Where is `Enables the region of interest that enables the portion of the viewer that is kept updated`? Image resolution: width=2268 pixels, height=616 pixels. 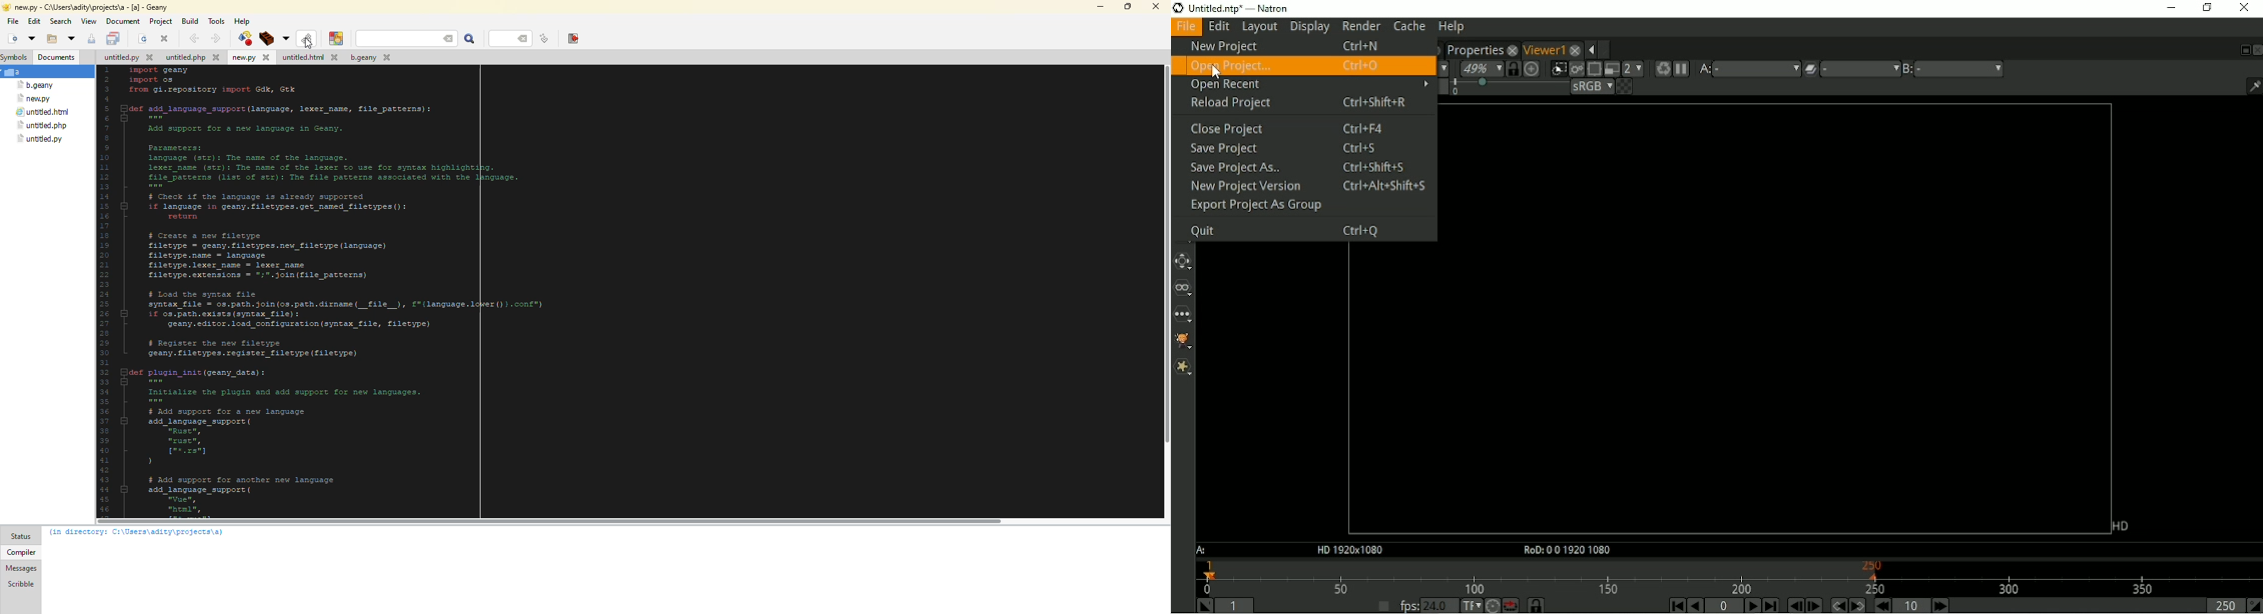 Enables the region of interest that enables the portion of the viewer that is kept updated is located at coordinates (1593, 69).